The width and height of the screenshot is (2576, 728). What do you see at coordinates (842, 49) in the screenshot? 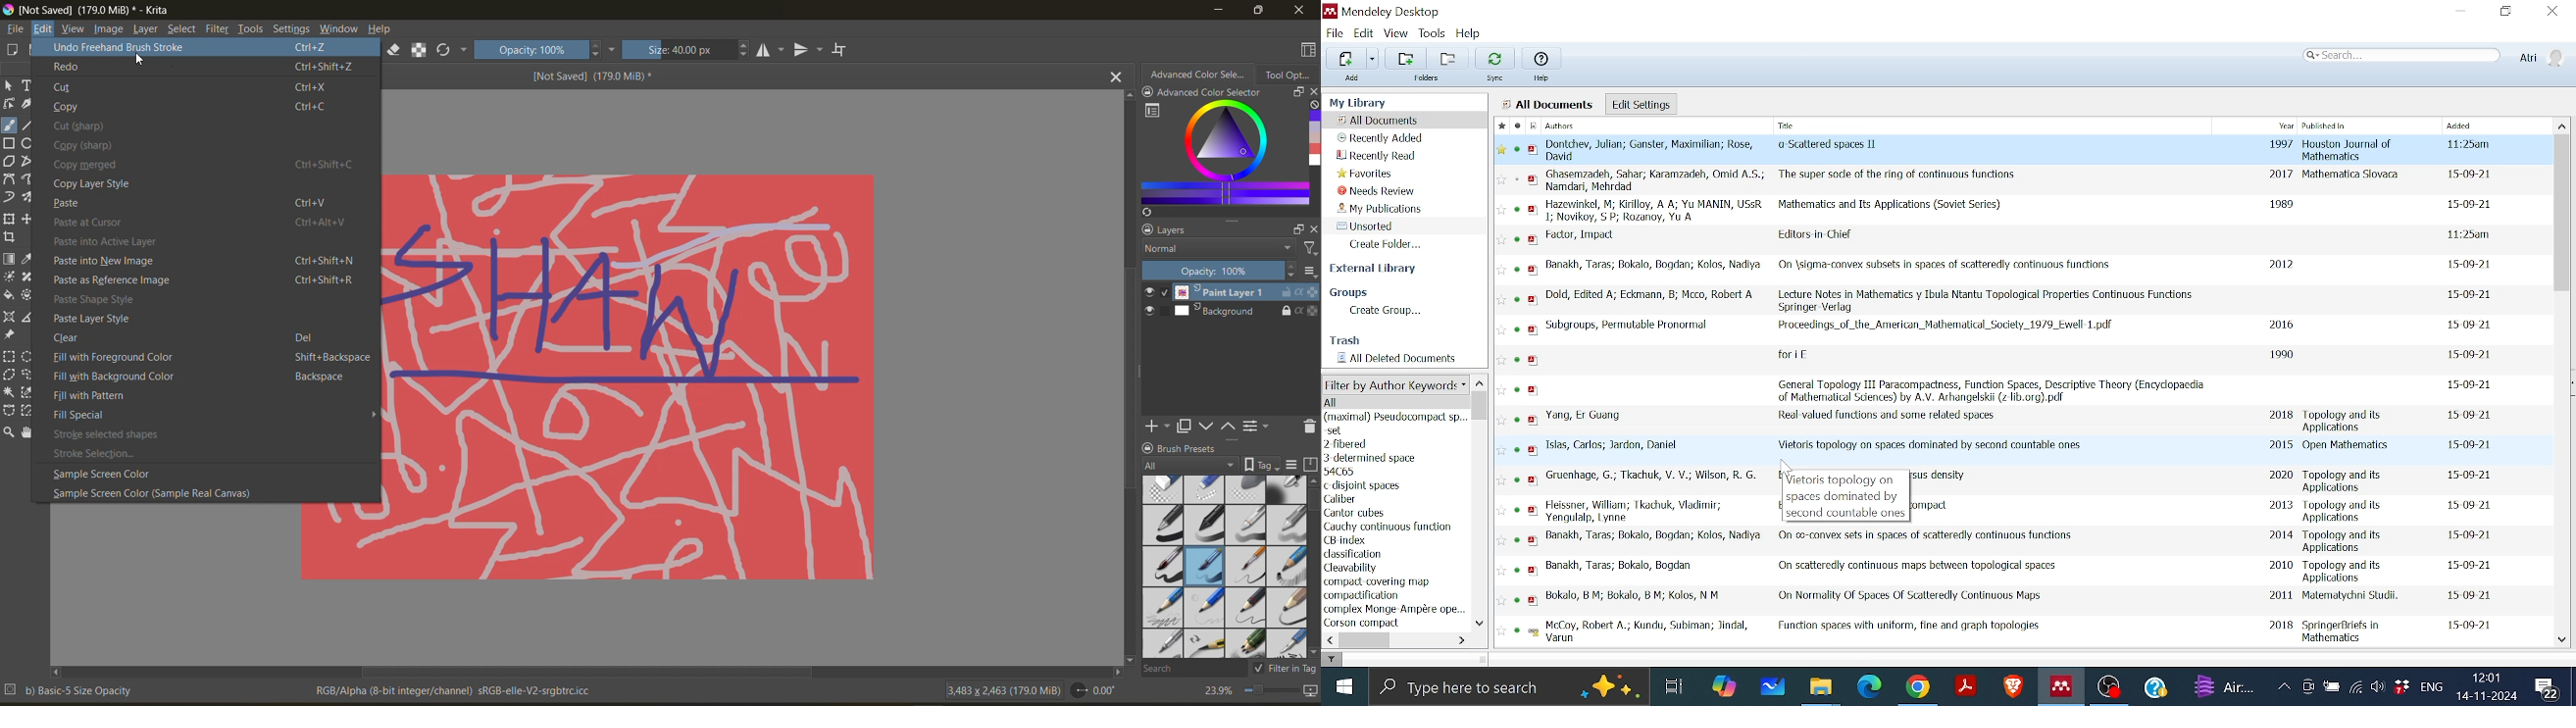
I see `wrap around mode` at bounding box center [842, 49].